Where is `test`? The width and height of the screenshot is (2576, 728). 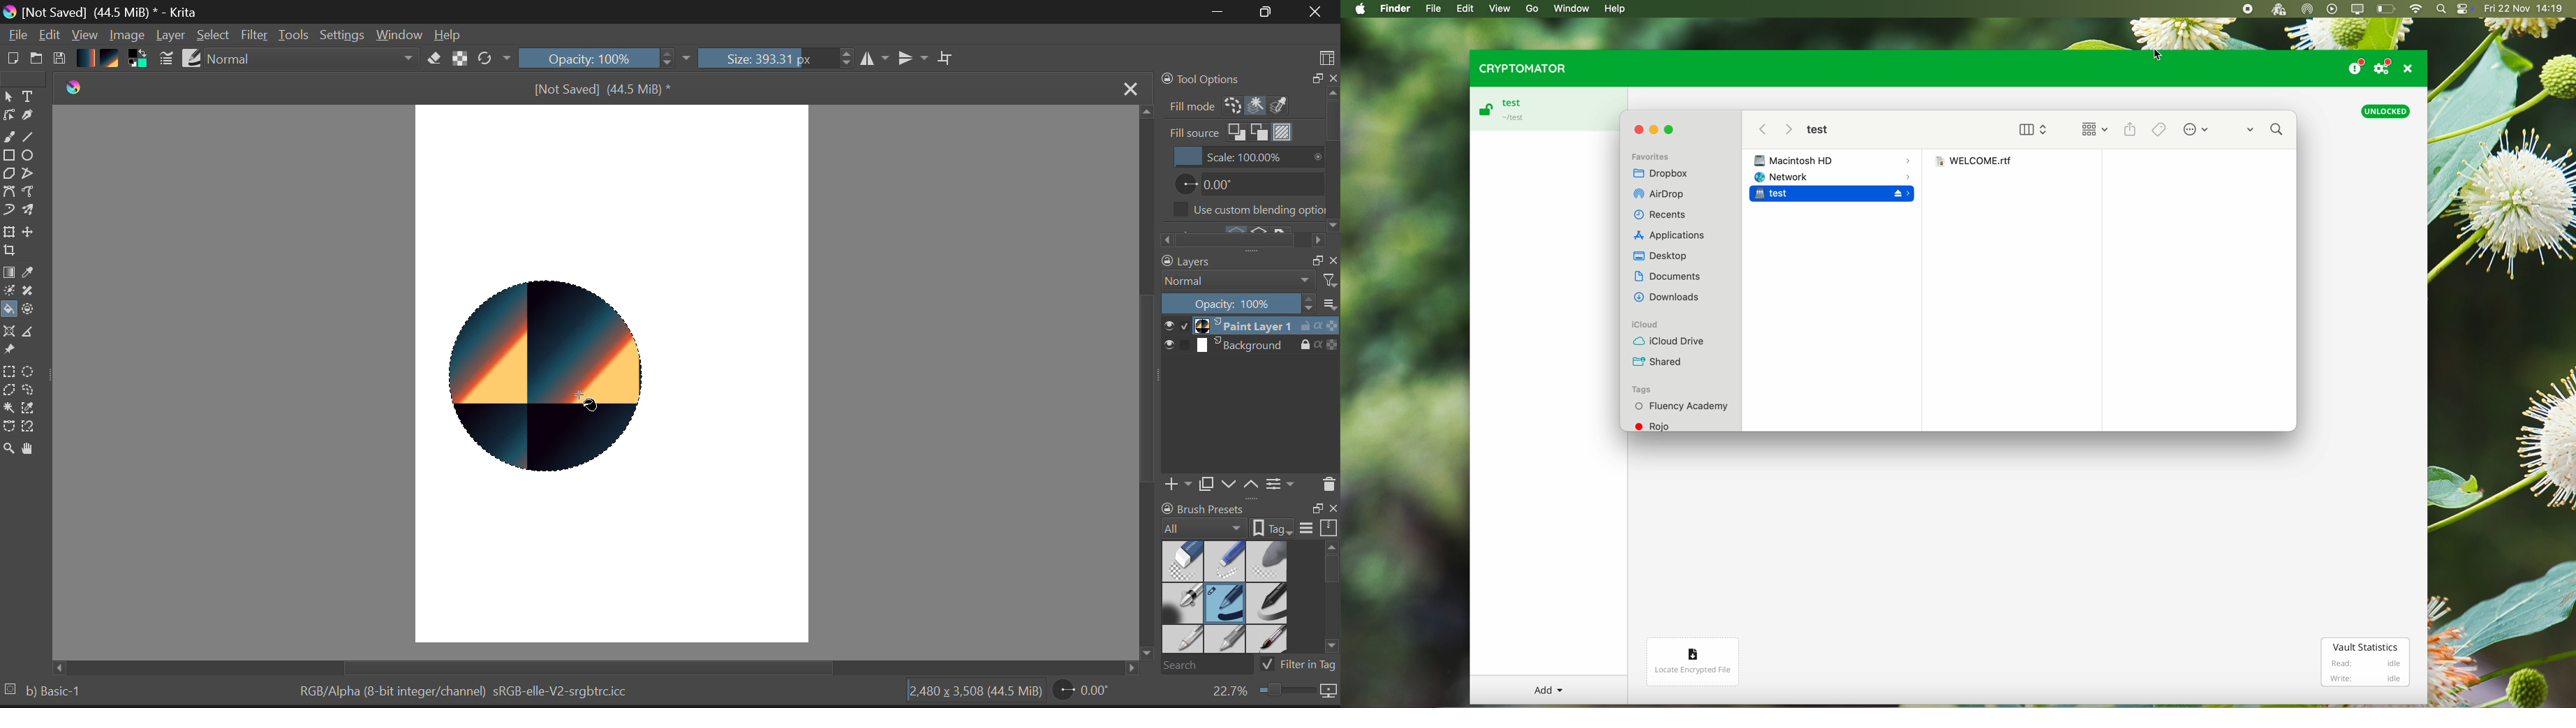
test is located at coordinates (1832, 196).